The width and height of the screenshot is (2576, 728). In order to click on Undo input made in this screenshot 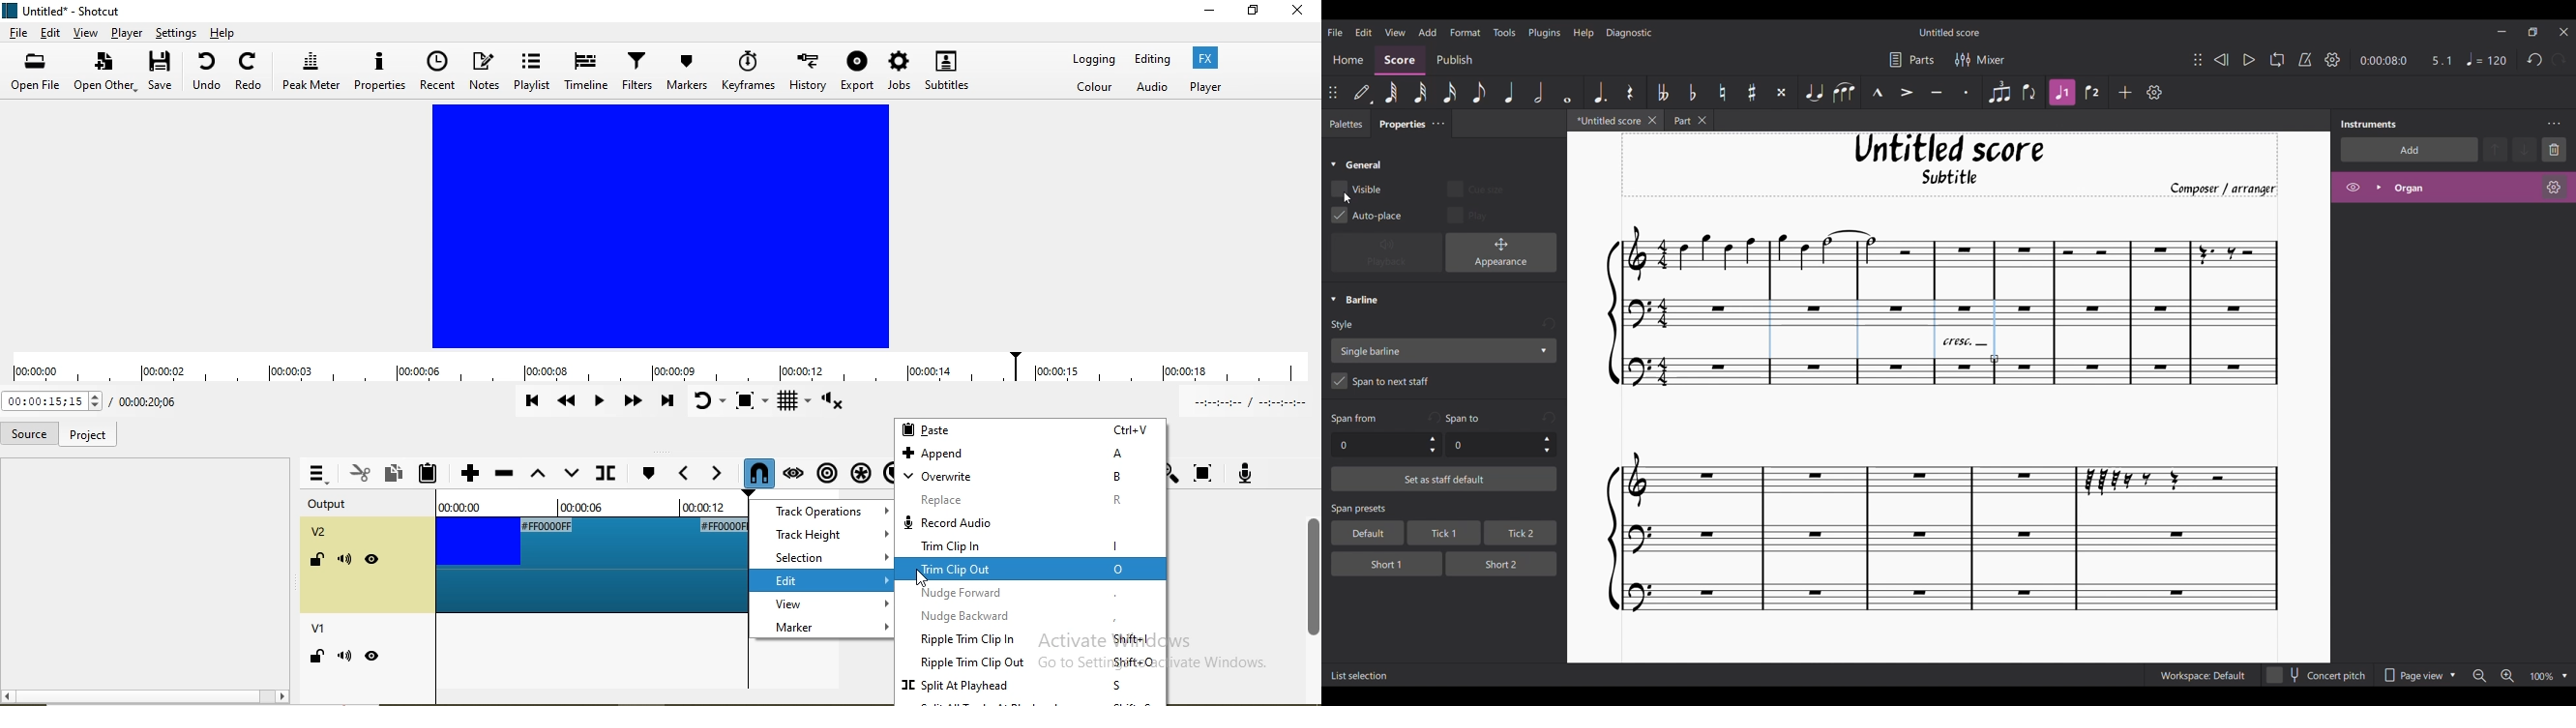, I will do `click(1433, 417)`.